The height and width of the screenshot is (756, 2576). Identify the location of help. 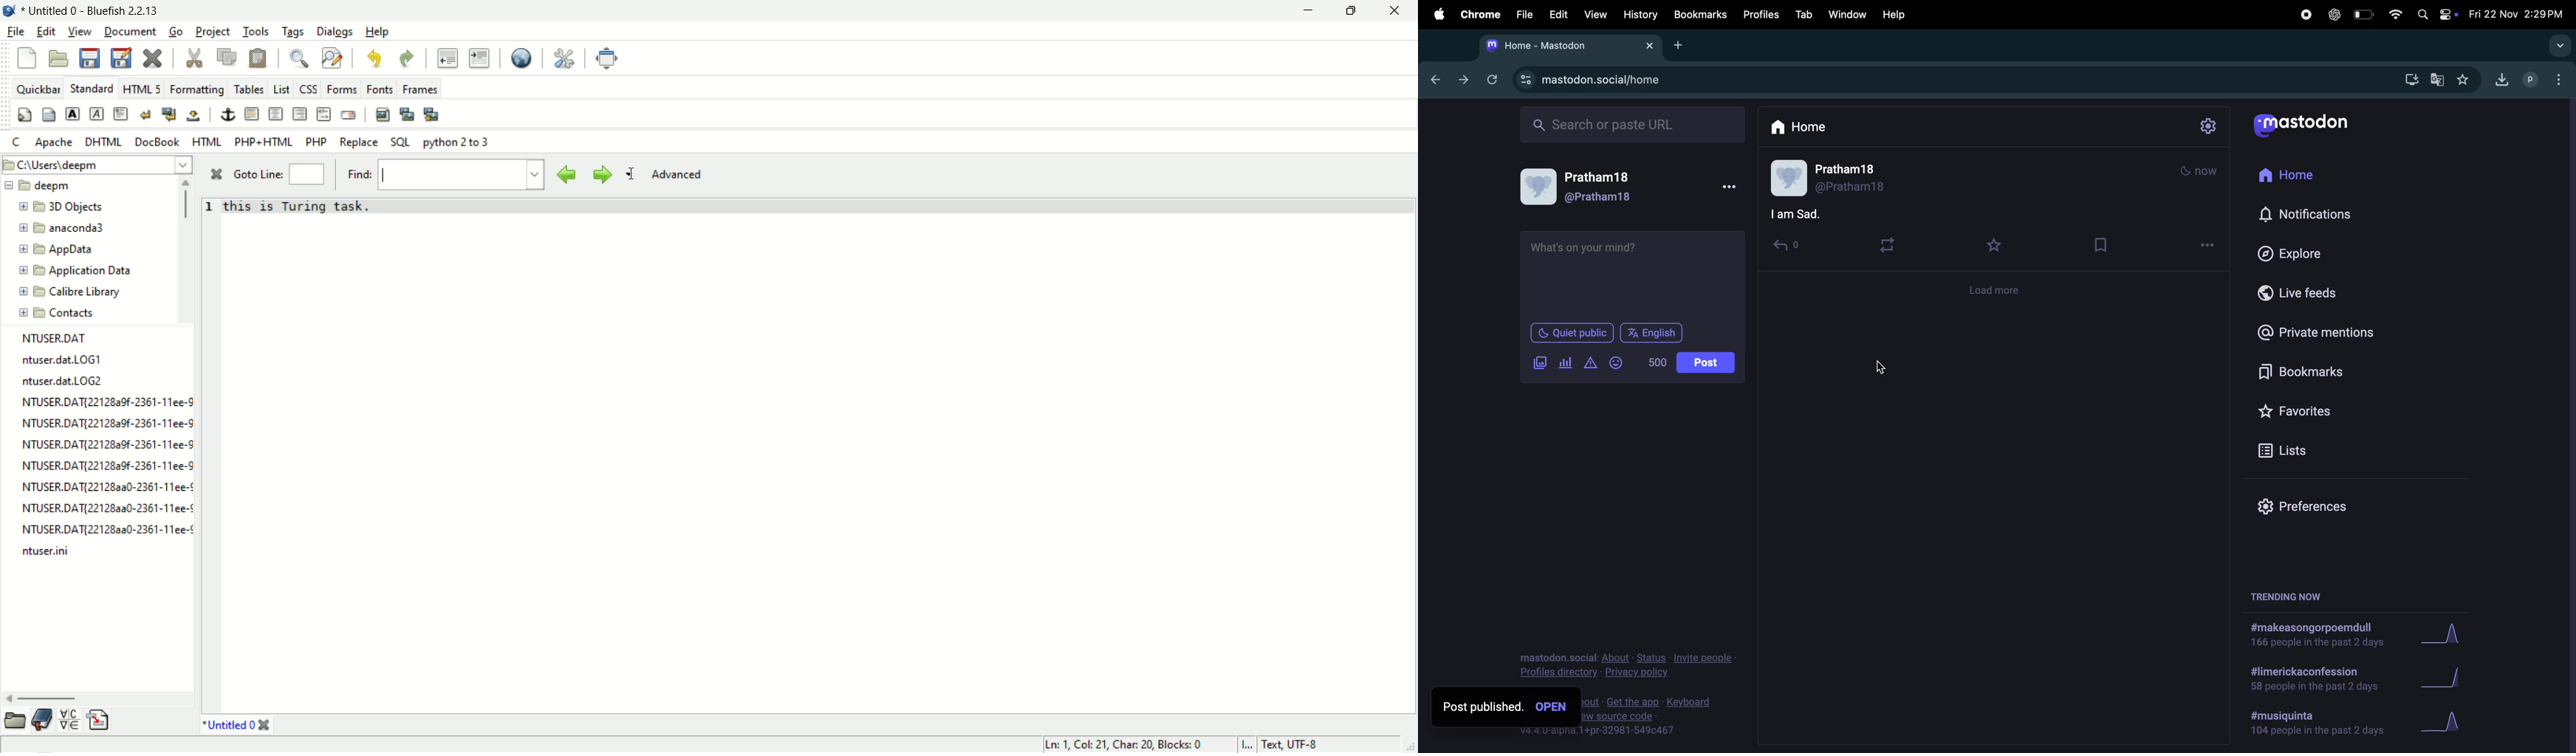
(1897, 15).